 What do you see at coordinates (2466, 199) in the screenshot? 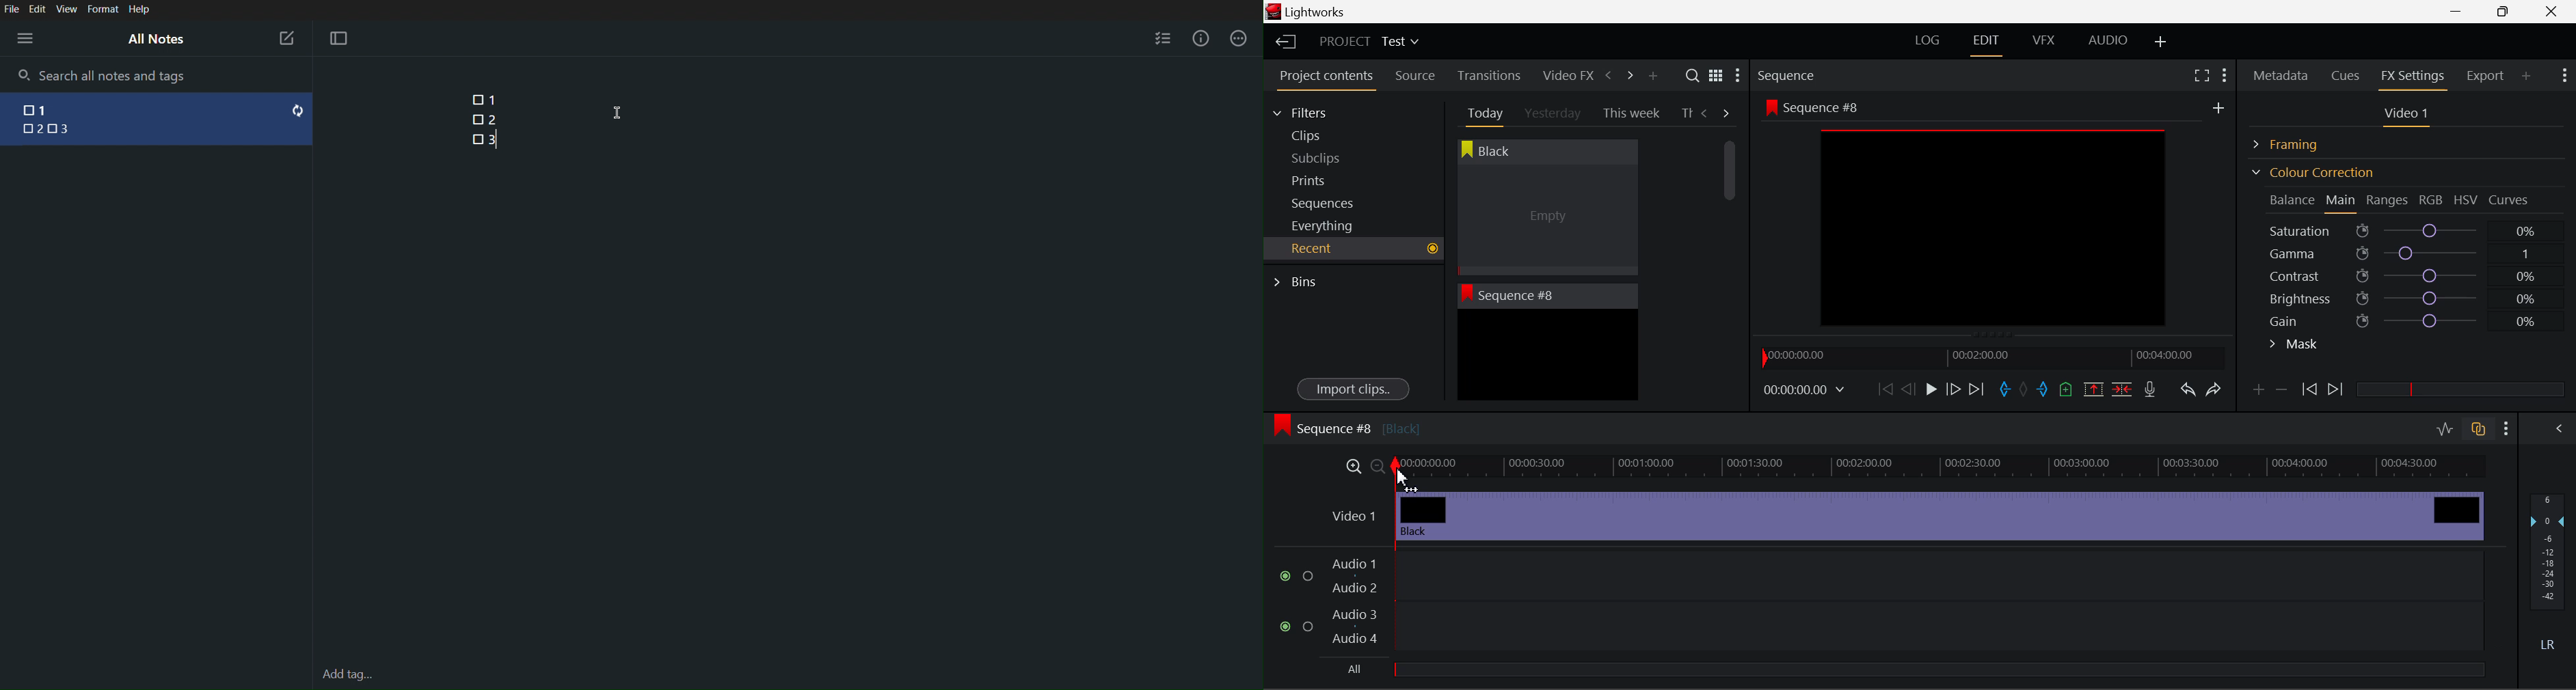
I see `HSV` at bounding box center [2466, 199].